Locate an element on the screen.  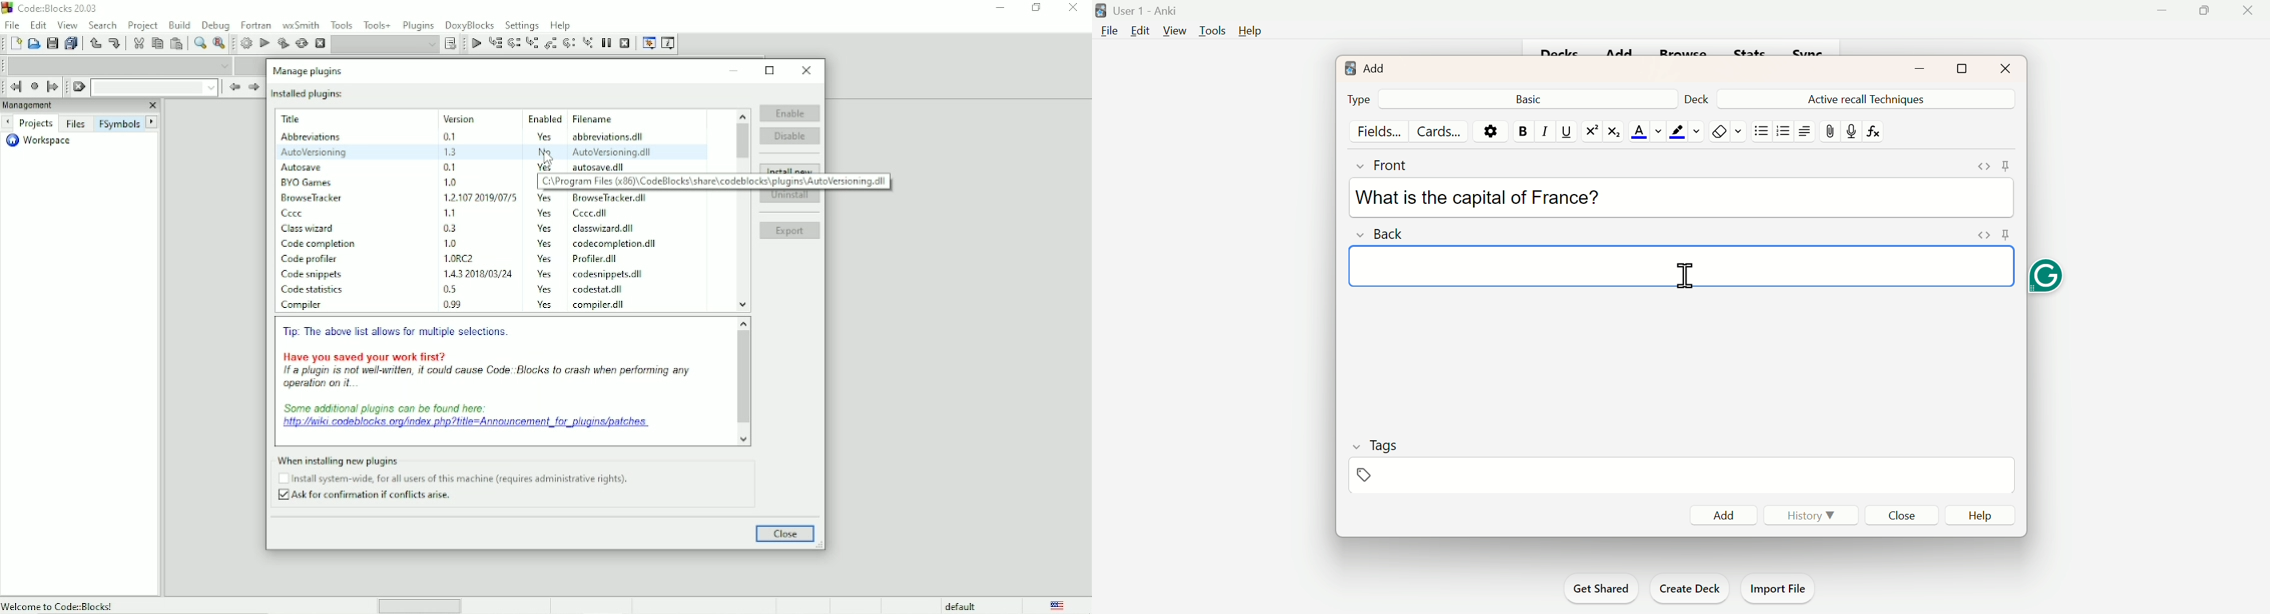
logo is located at coordinates (1346, 71).